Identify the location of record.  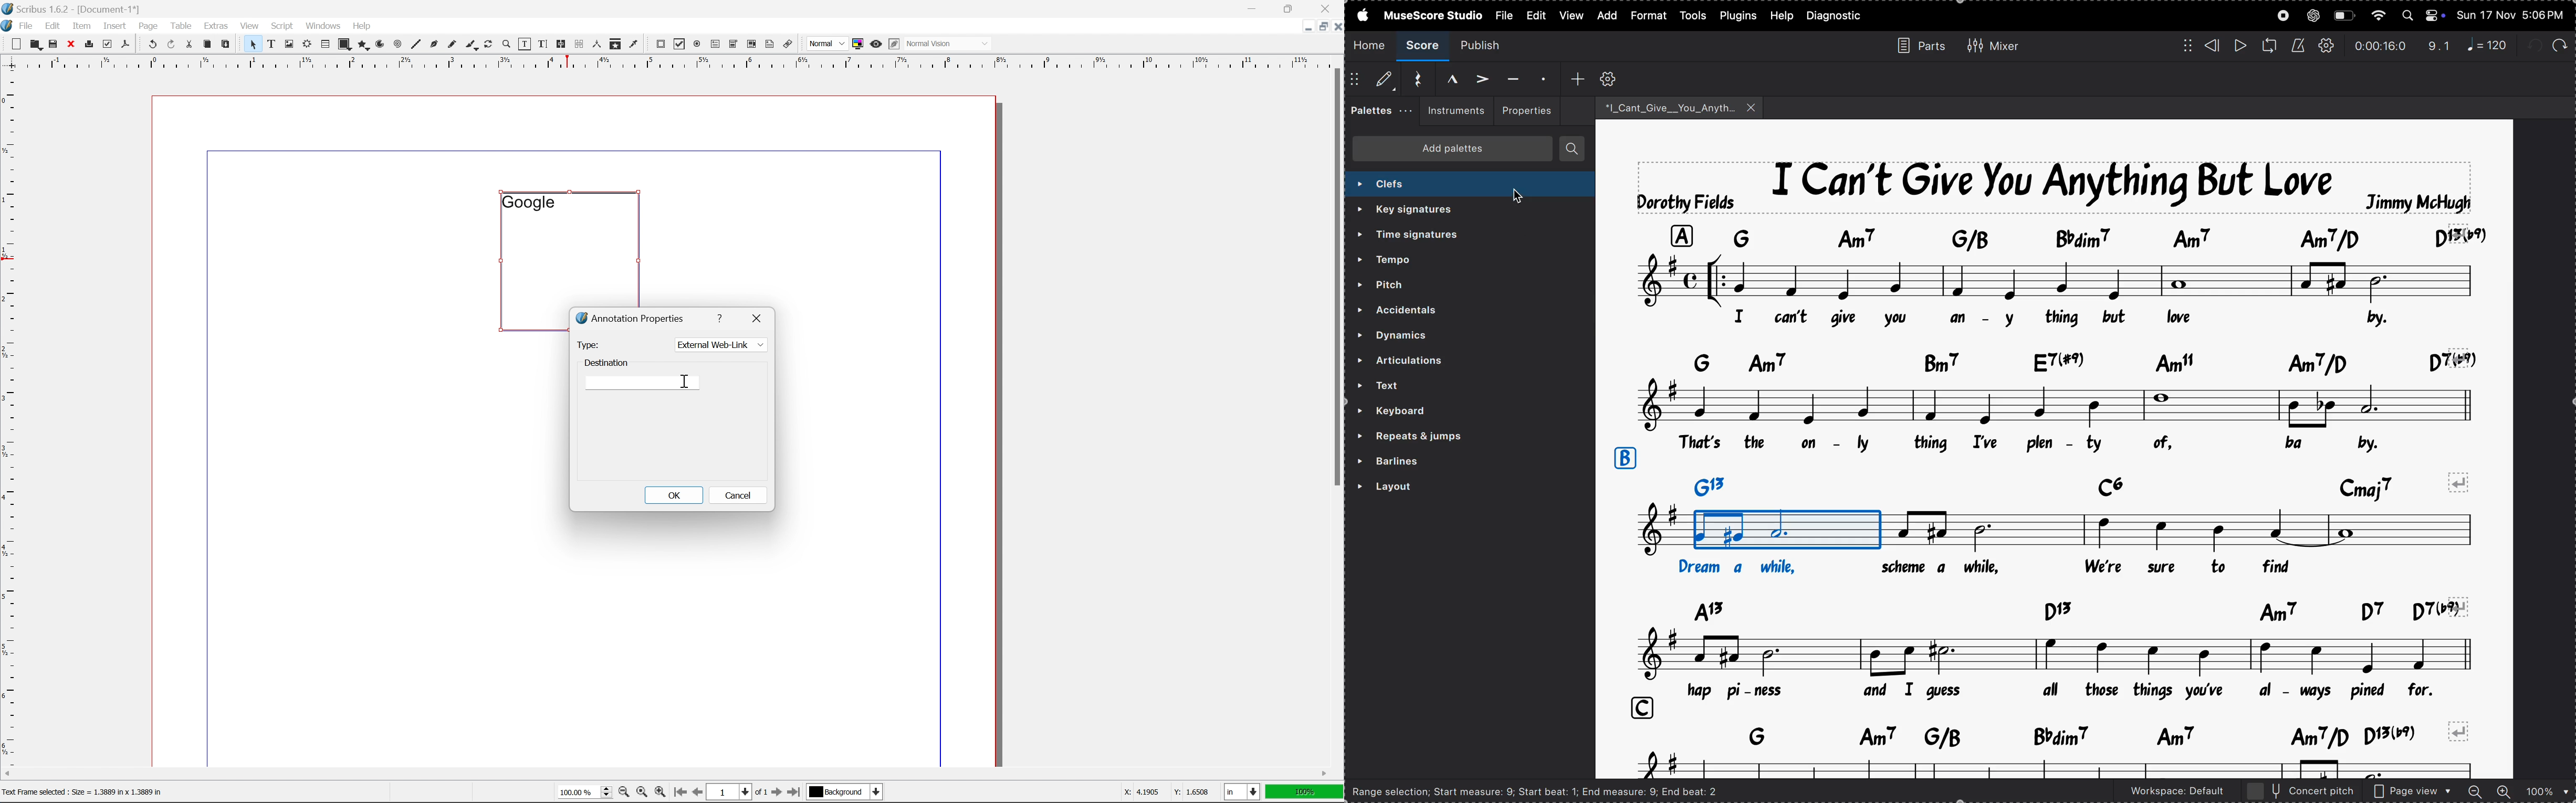
(2283, 16).